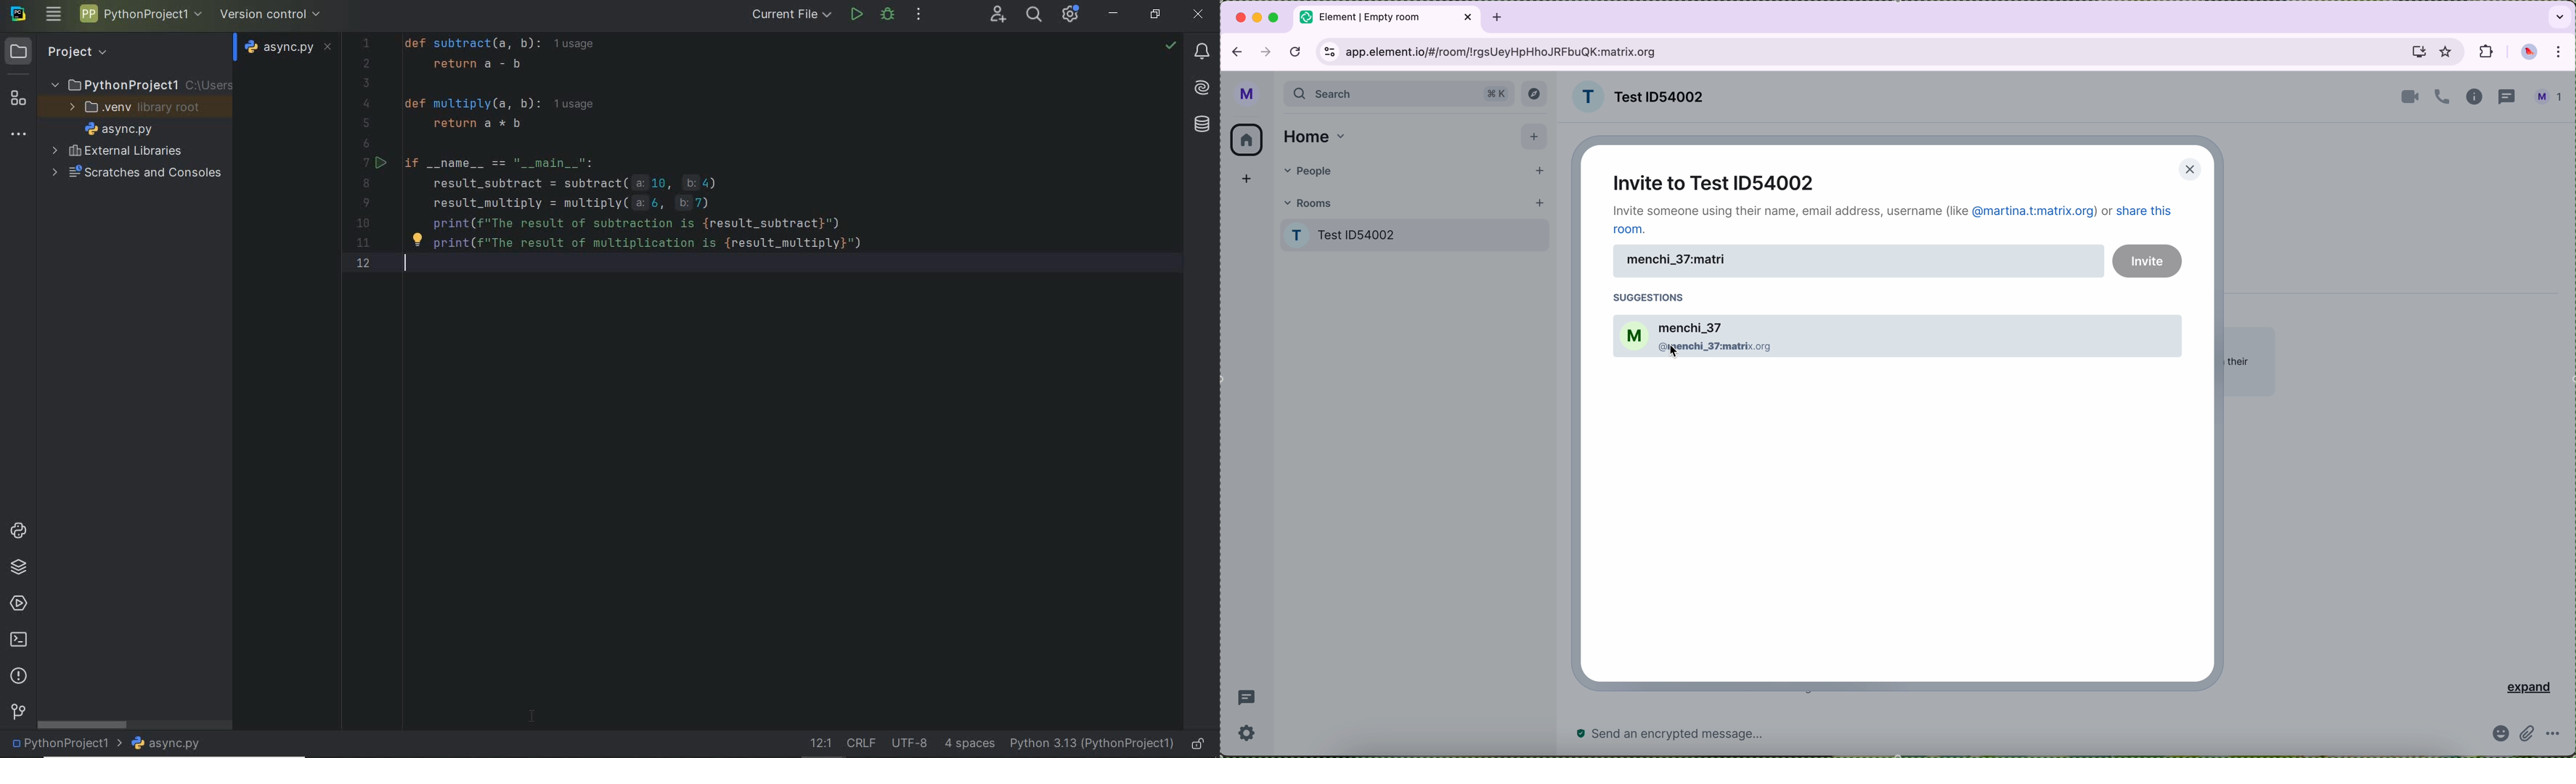  I want to click on search bar, so click(1399, 95).